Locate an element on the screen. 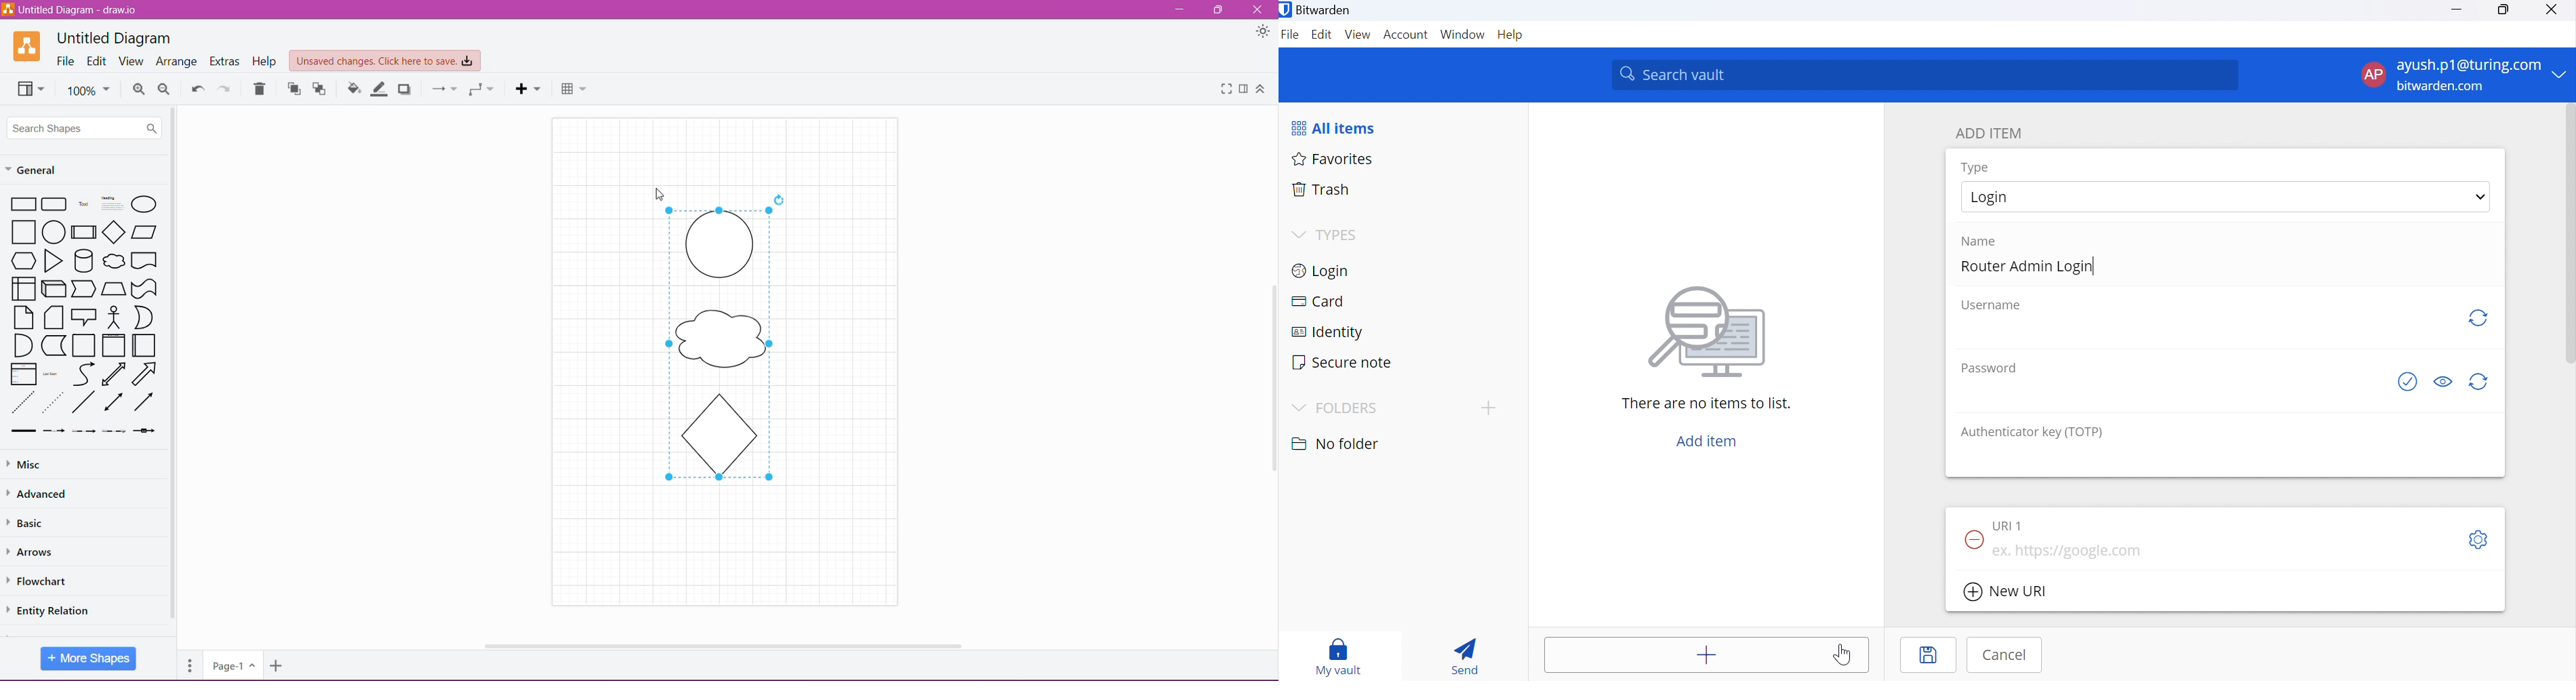 The width and height of the screenshot is (2576, 700). Table is located at coordinates (573, 87).